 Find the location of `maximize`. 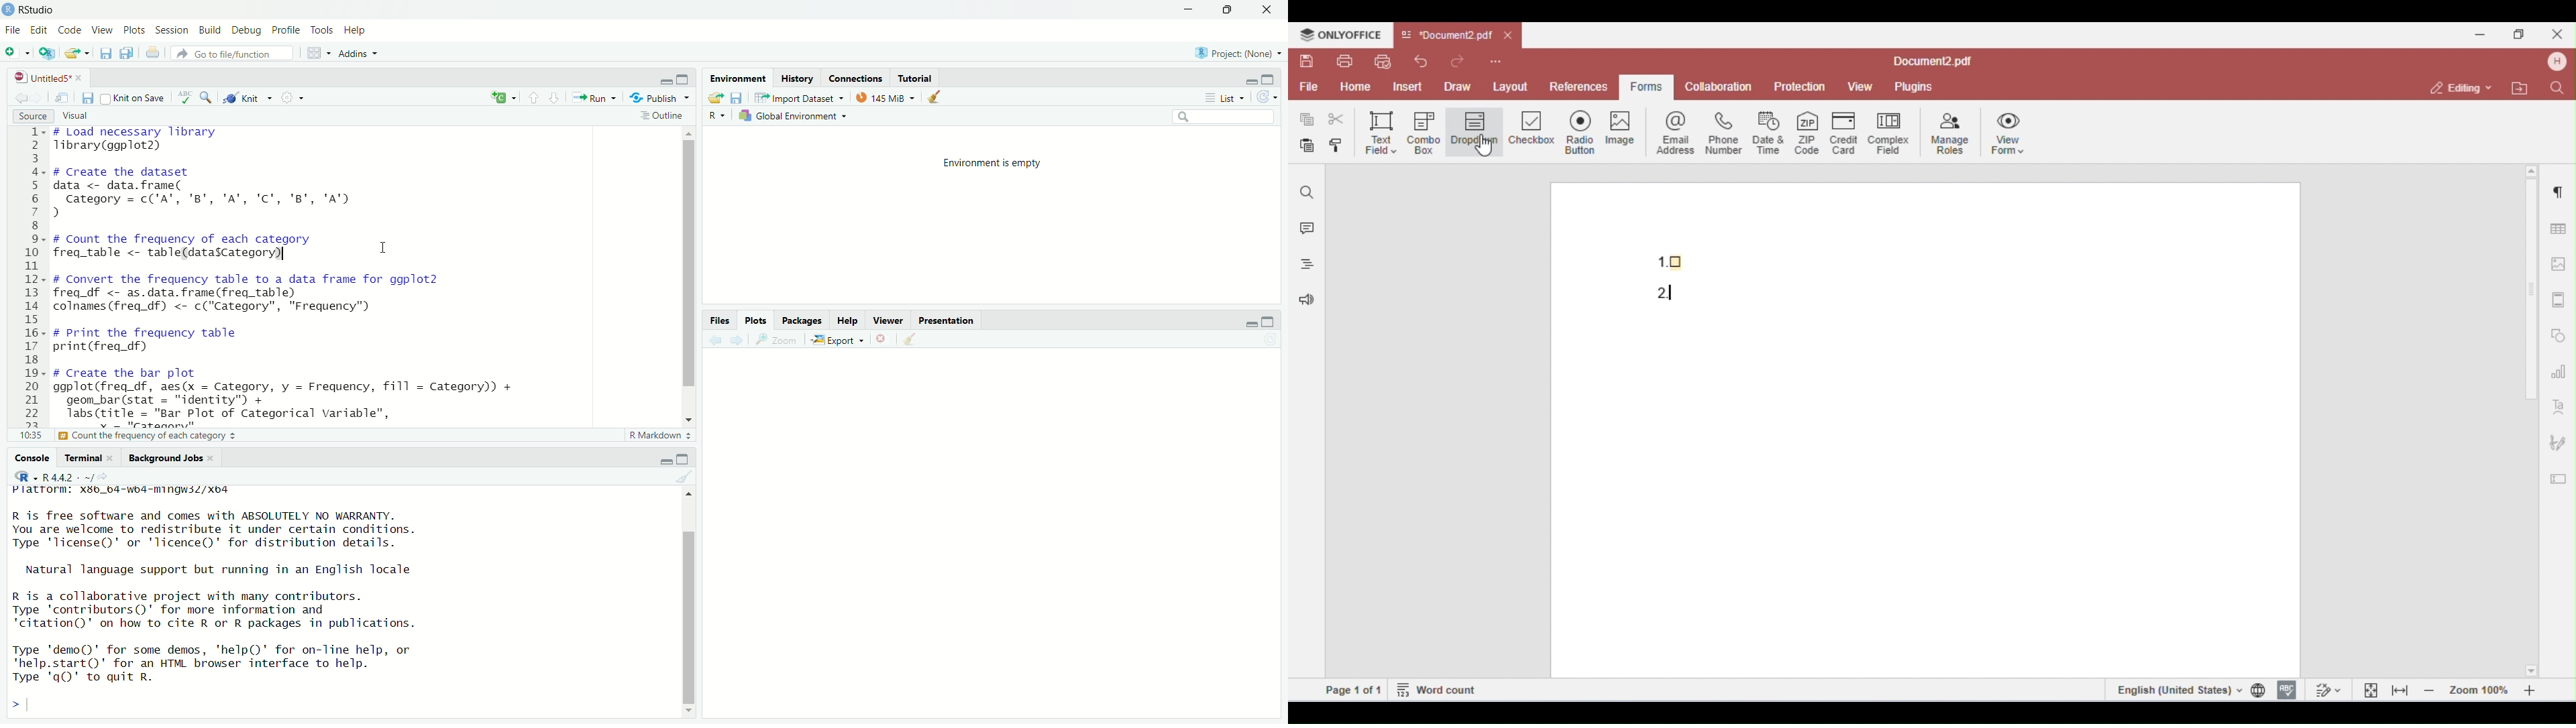

maximize is located at coordinates (1269, 322).